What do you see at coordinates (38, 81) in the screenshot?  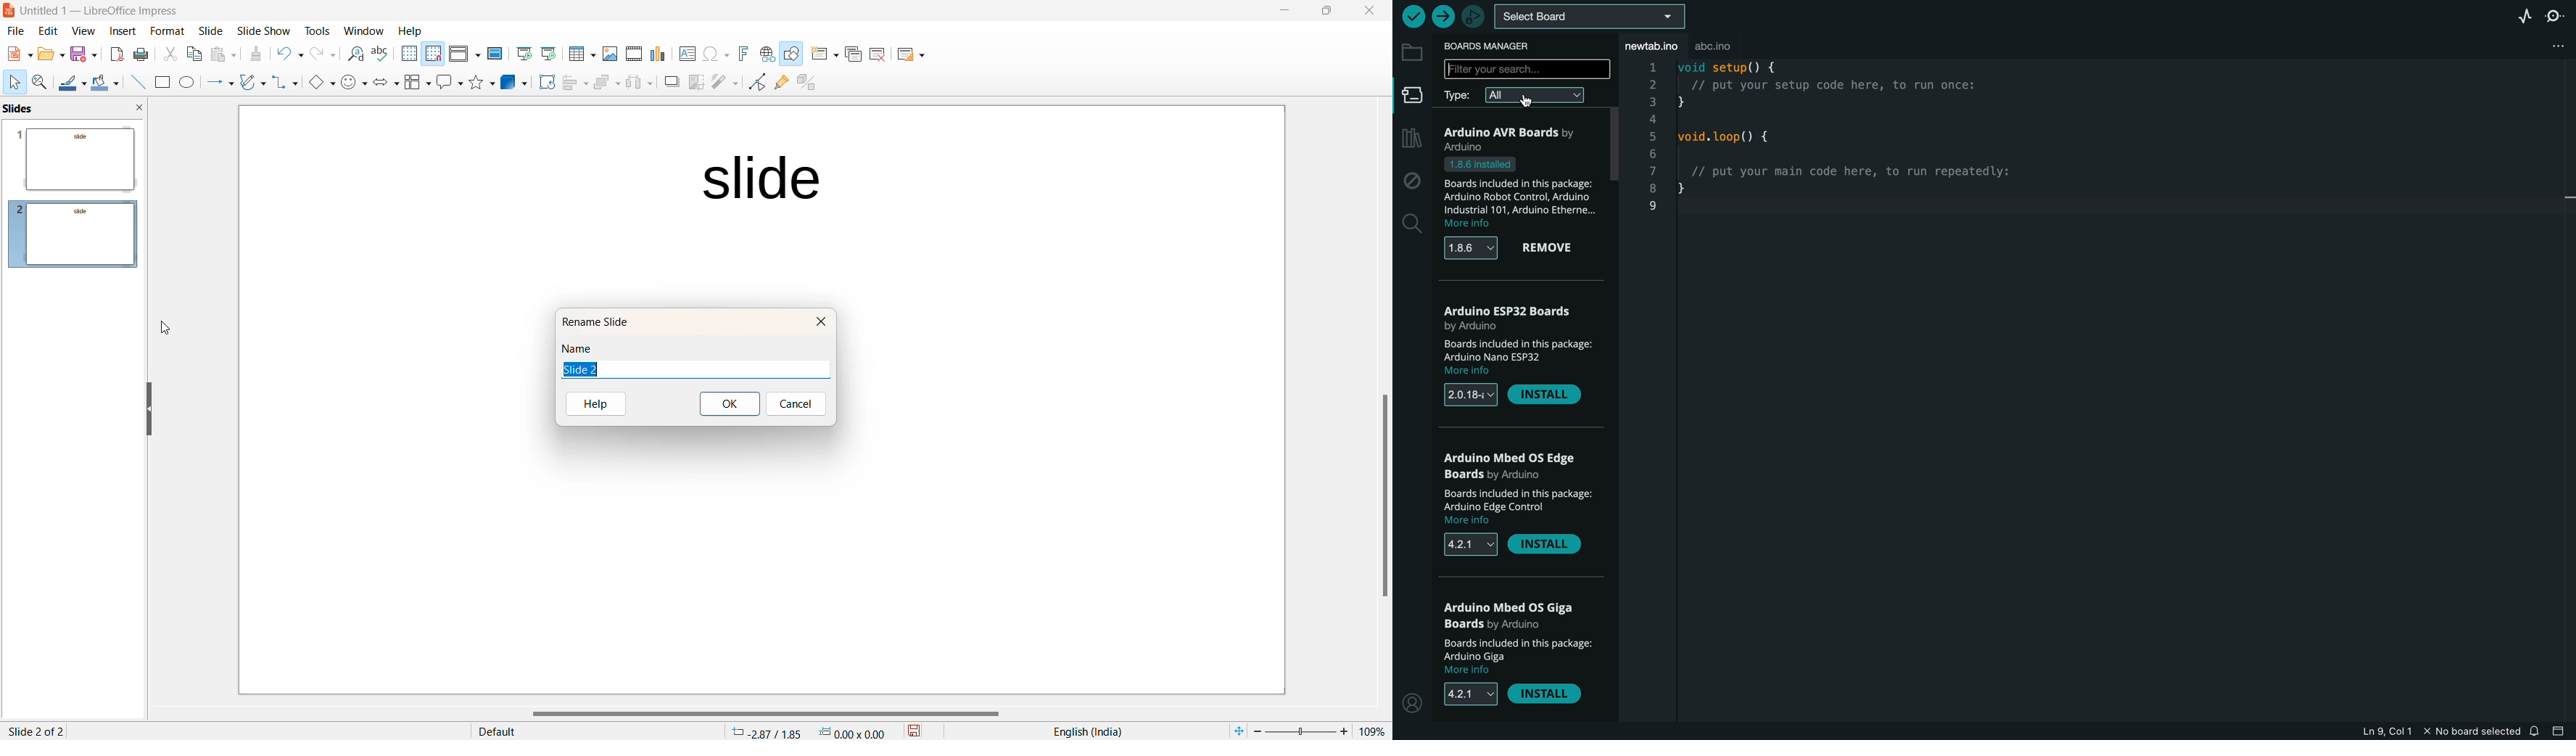 I see `Zoom and pan` at bounding box center [38, 81].